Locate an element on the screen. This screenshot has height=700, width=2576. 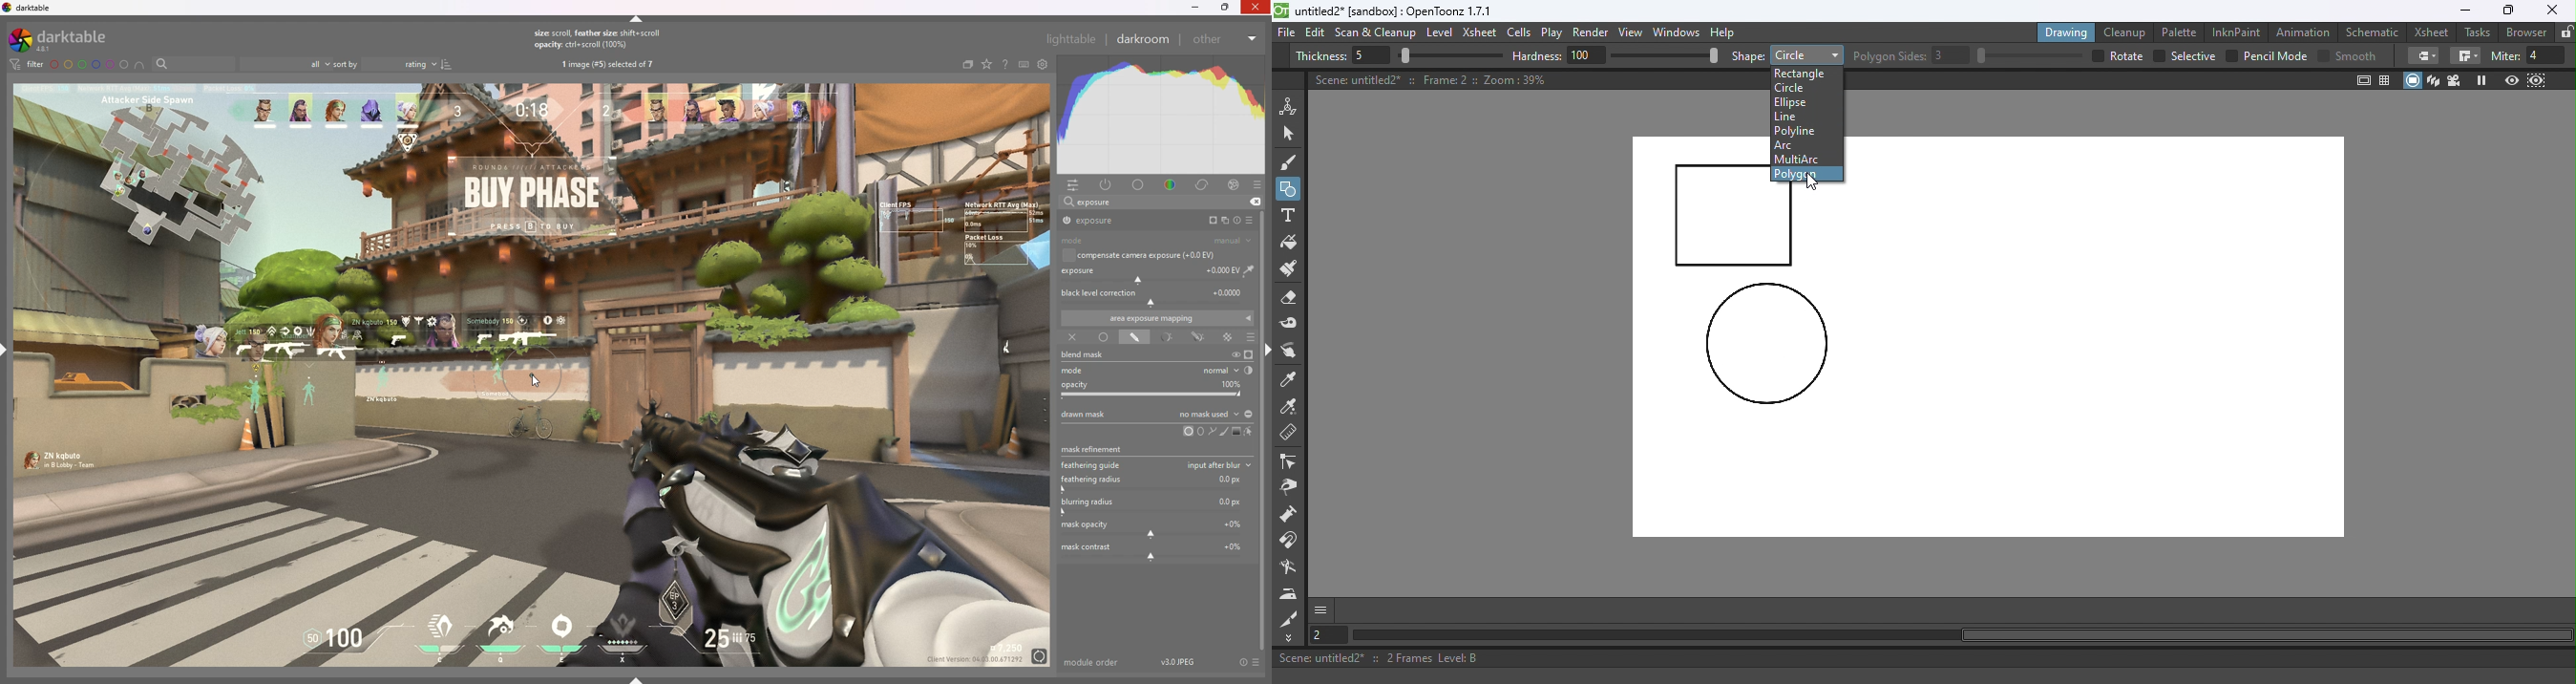
exposure is located at coordinates (1159, 273).